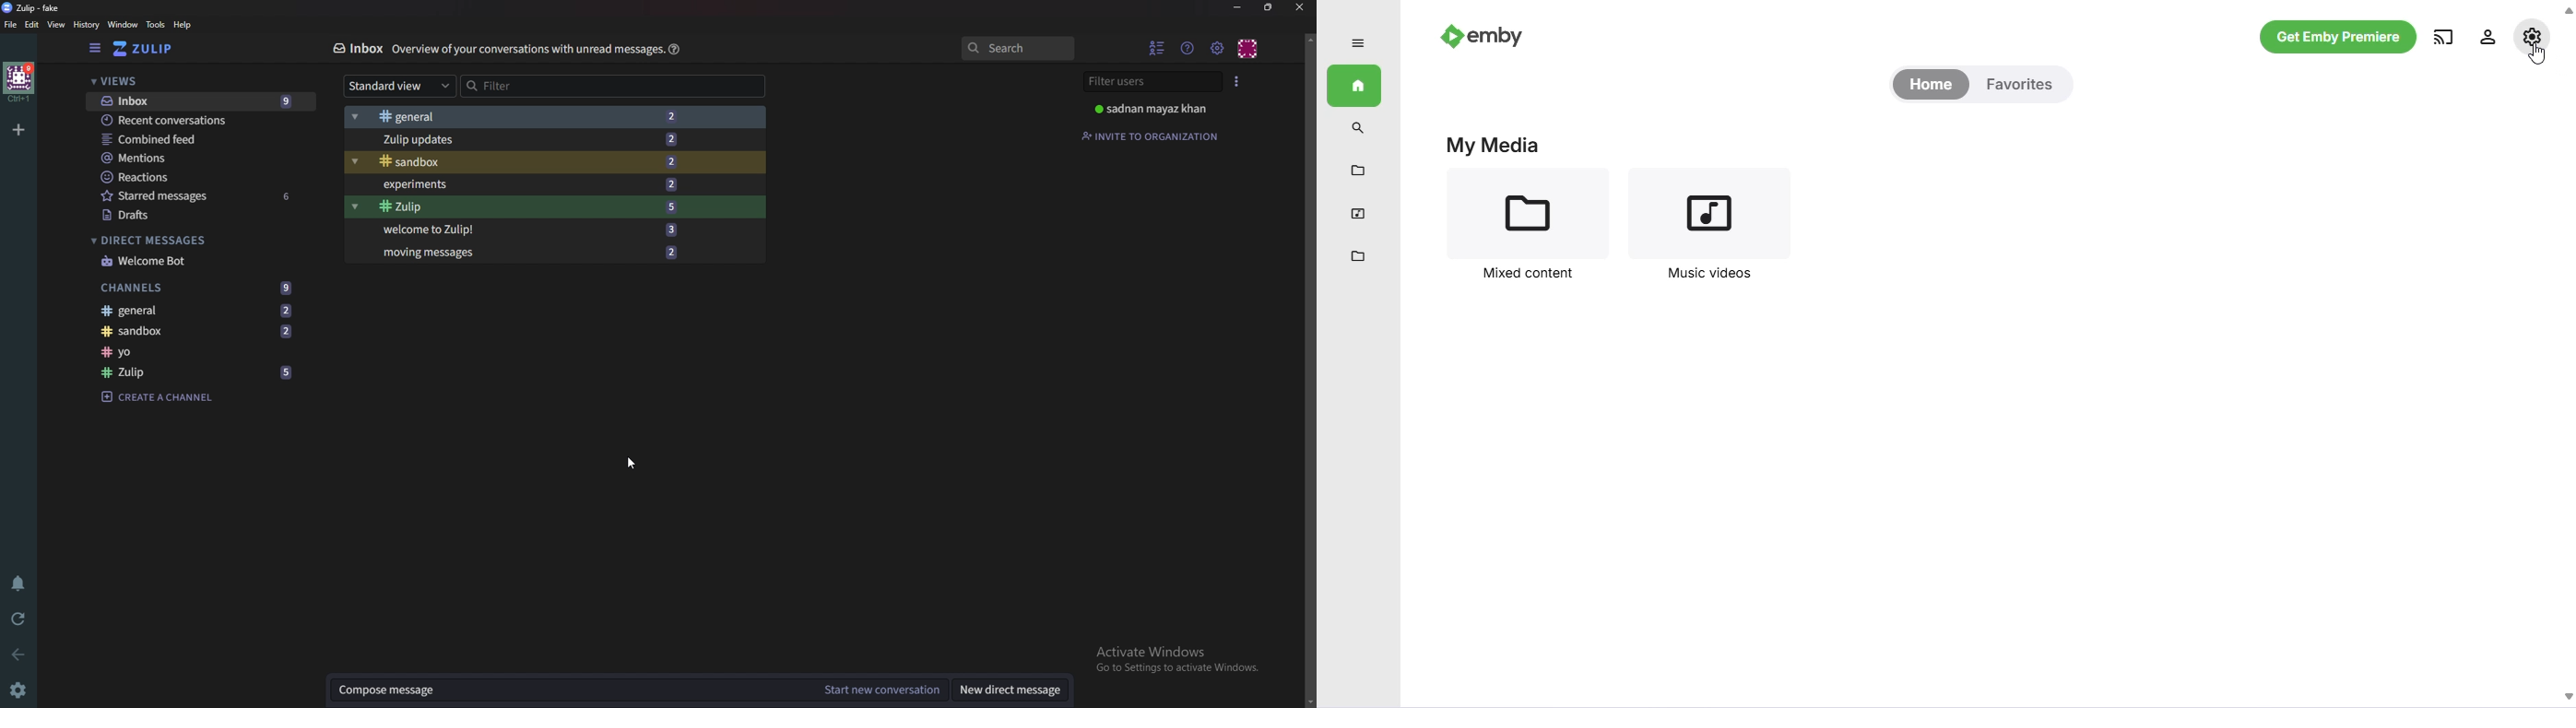 The image size is (2576, 728). What do you see at coordinates (534, 208) in the screenshot?
I see `Zulip` at bounding box center [534, 208].